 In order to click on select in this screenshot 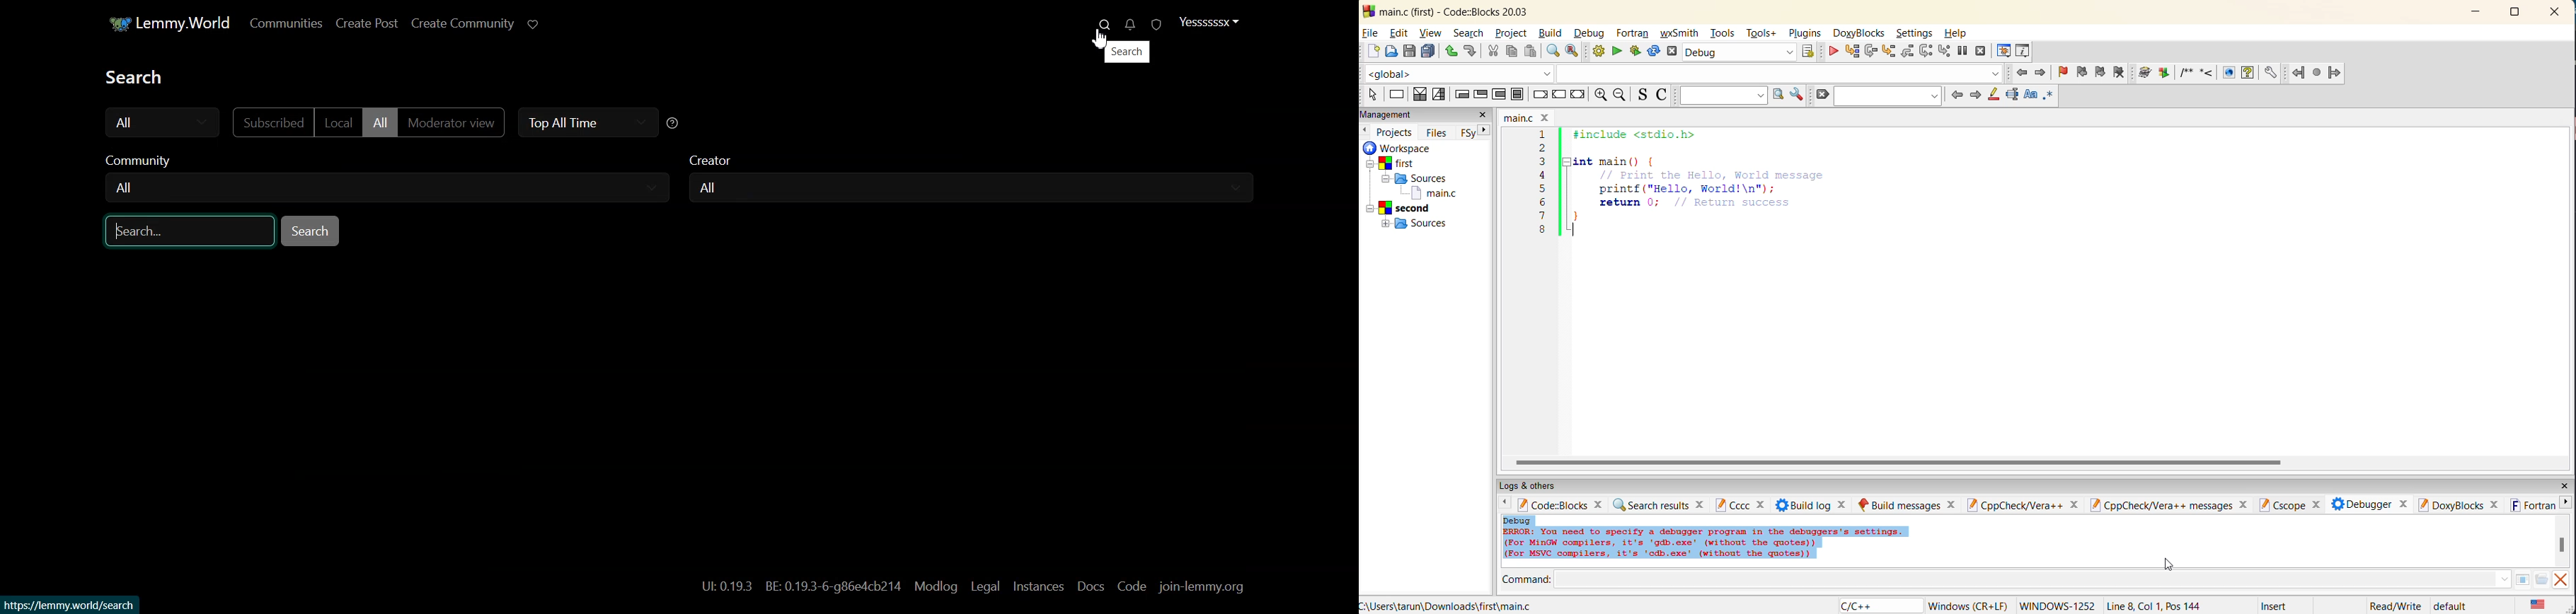, I will do `click(1373, 95)`.